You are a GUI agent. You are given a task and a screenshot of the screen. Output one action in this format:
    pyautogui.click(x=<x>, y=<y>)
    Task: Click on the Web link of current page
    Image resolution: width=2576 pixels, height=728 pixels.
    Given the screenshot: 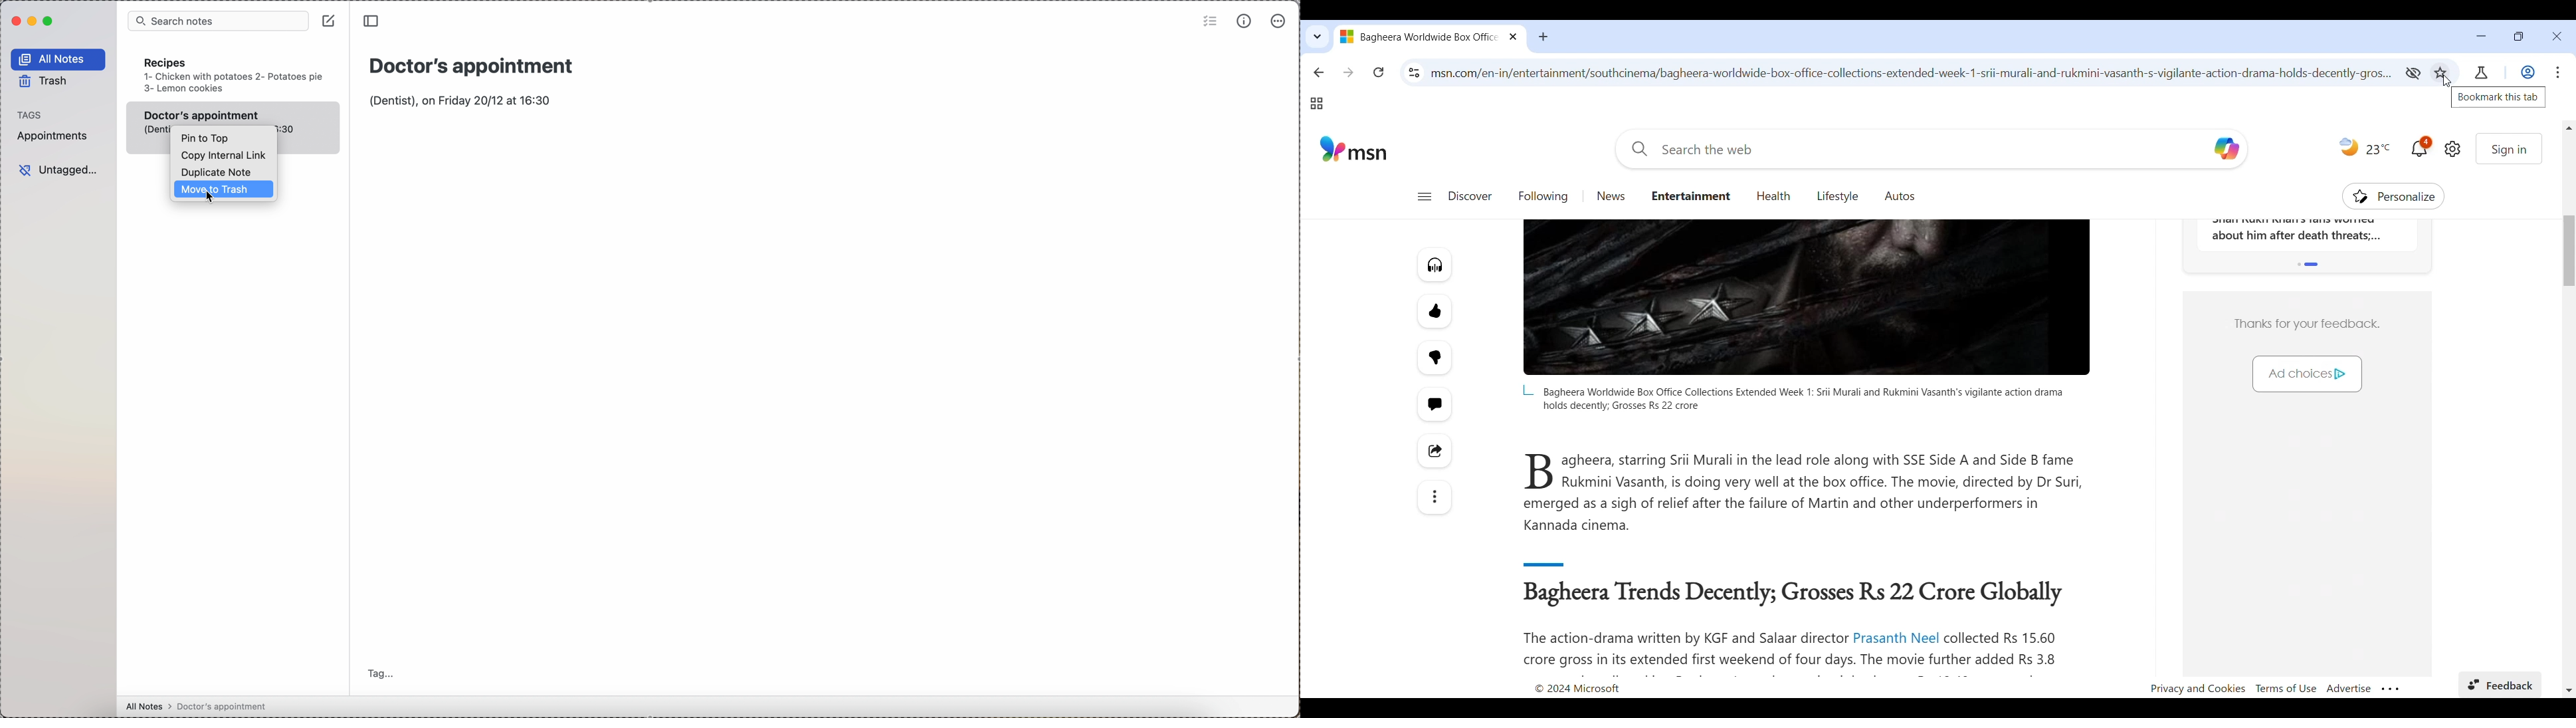 What is the action you would take?
    pyautogui.click(x=1913, y=73)
    